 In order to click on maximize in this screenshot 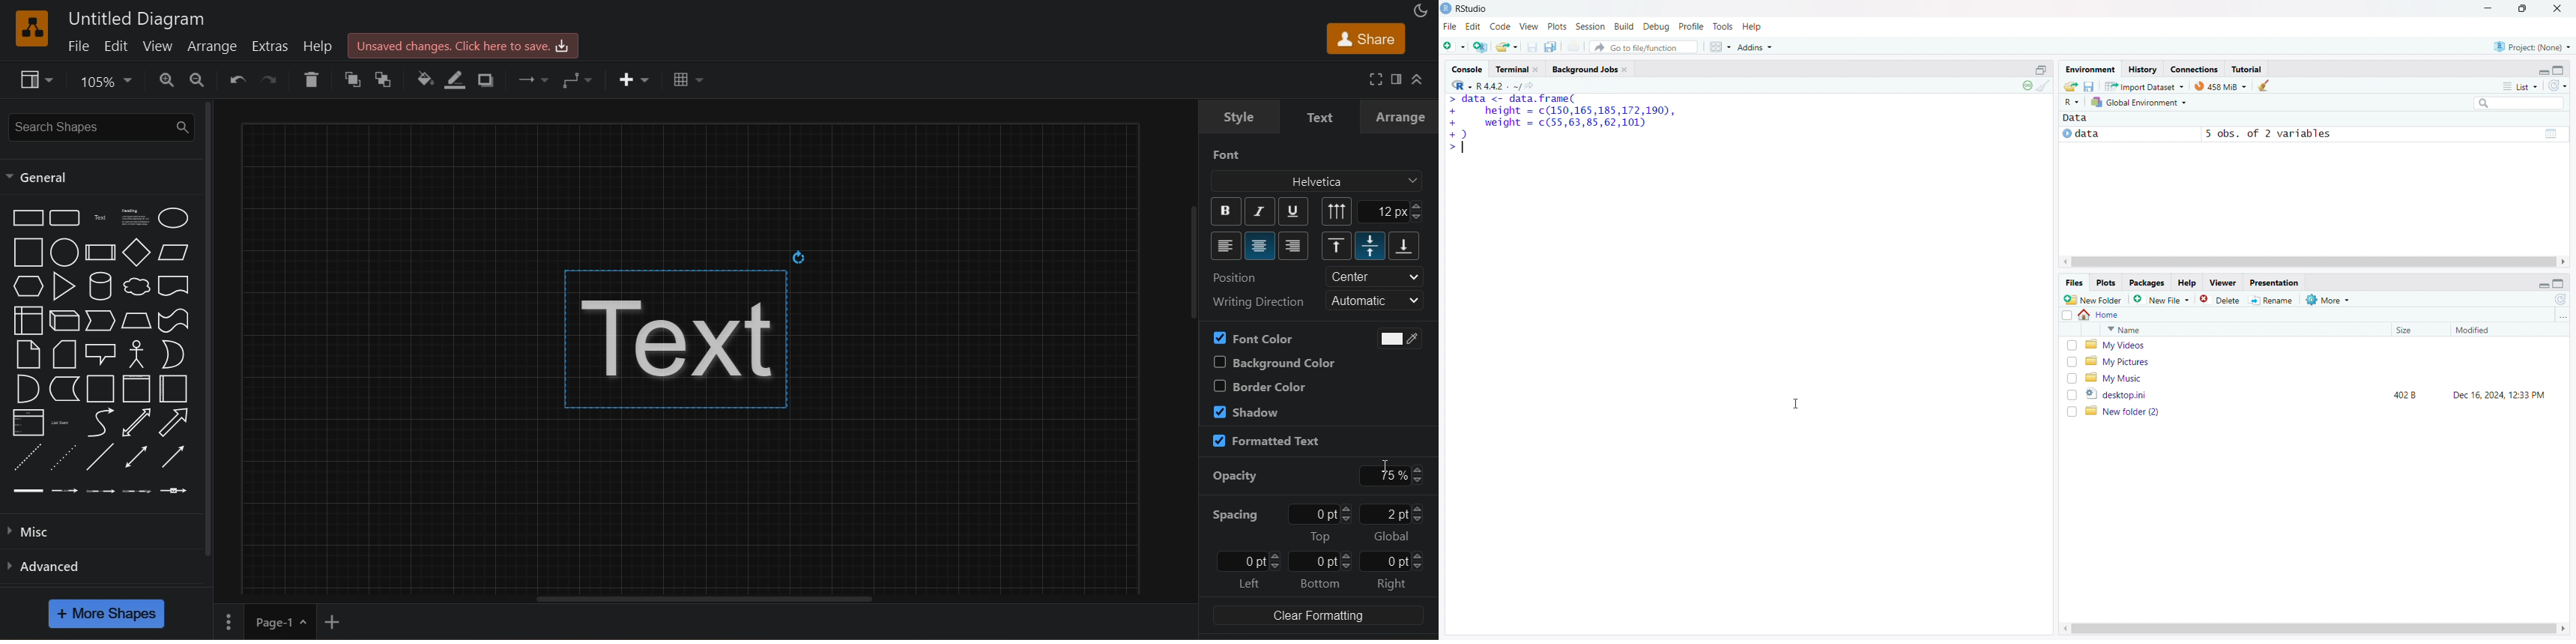, I will do `click(2524, 9)`.